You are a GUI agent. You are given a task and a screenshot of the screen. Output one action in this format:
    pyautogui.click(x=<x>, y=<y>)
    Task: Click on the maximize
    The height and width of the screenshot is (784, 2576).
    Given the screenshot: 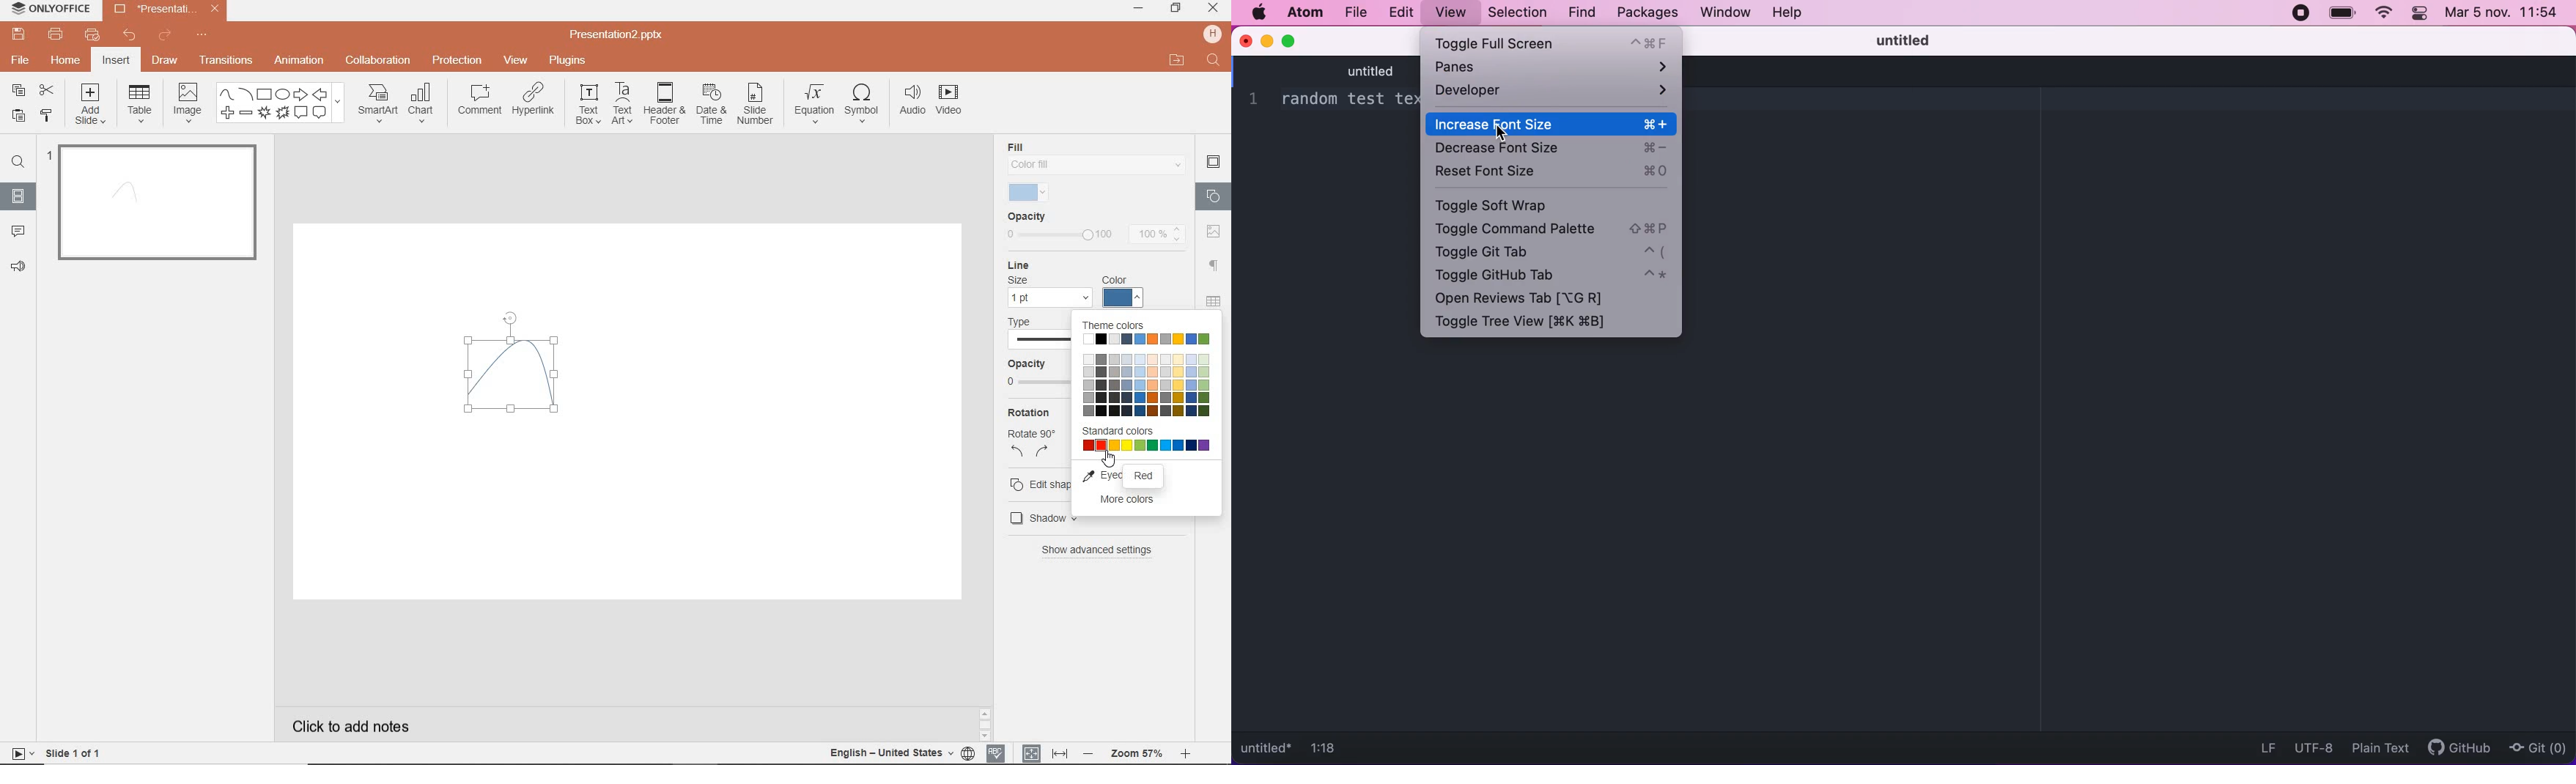 What is the action you would take?
    pyautogui.click(x=1291, y=40)
    